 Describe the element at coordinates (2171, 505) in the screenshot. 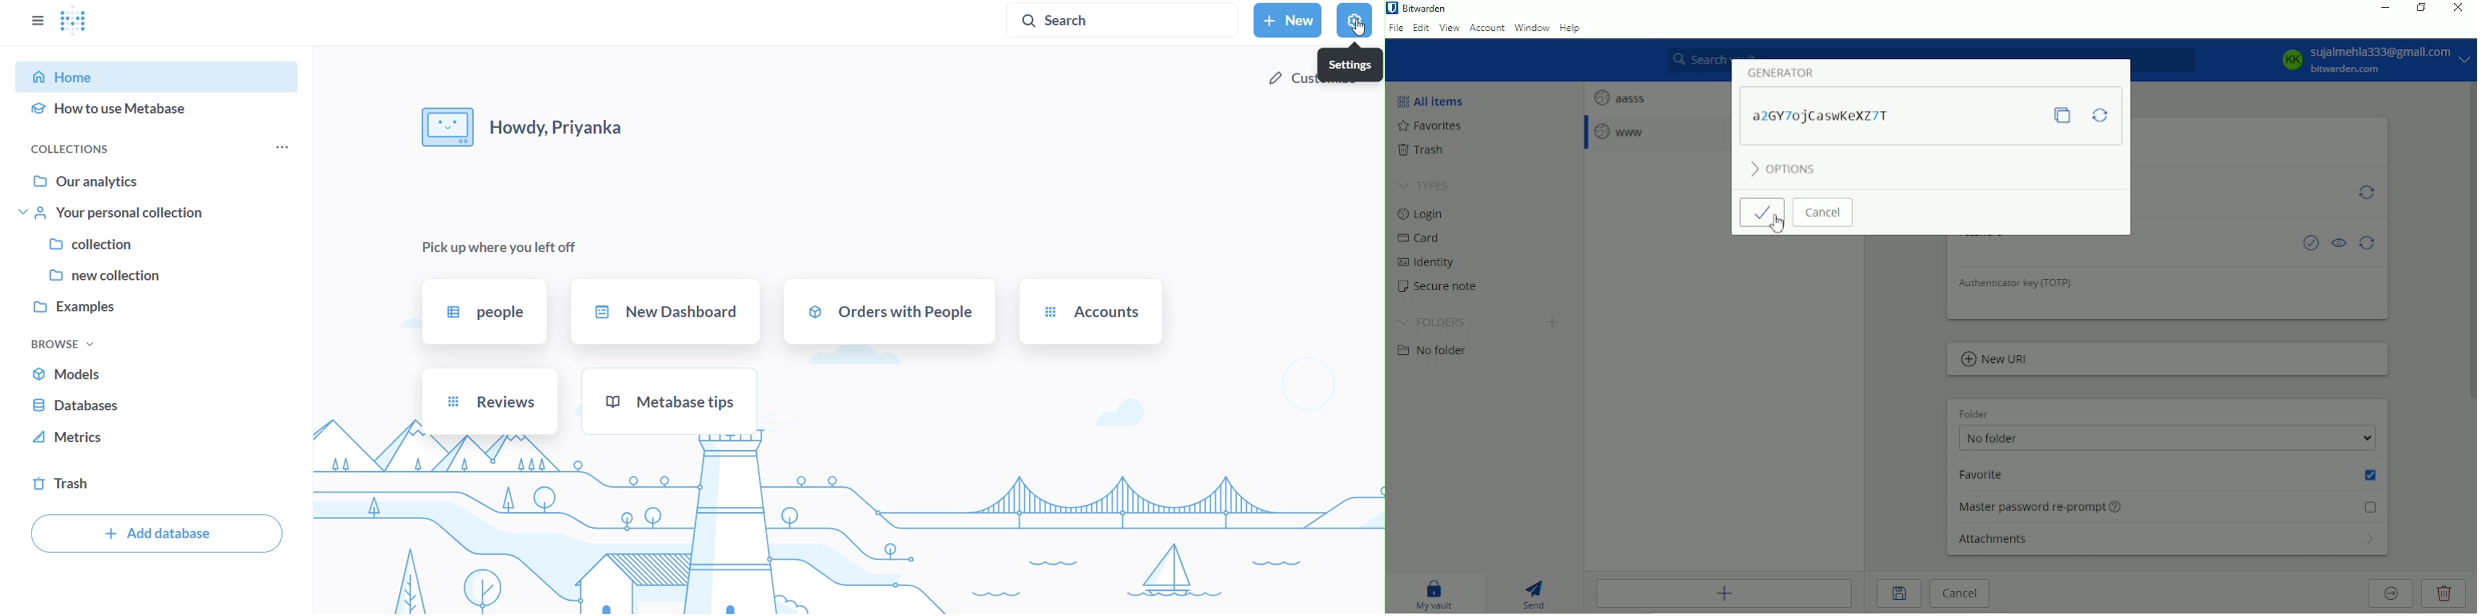

I see `Master password re-prompt` at that location.